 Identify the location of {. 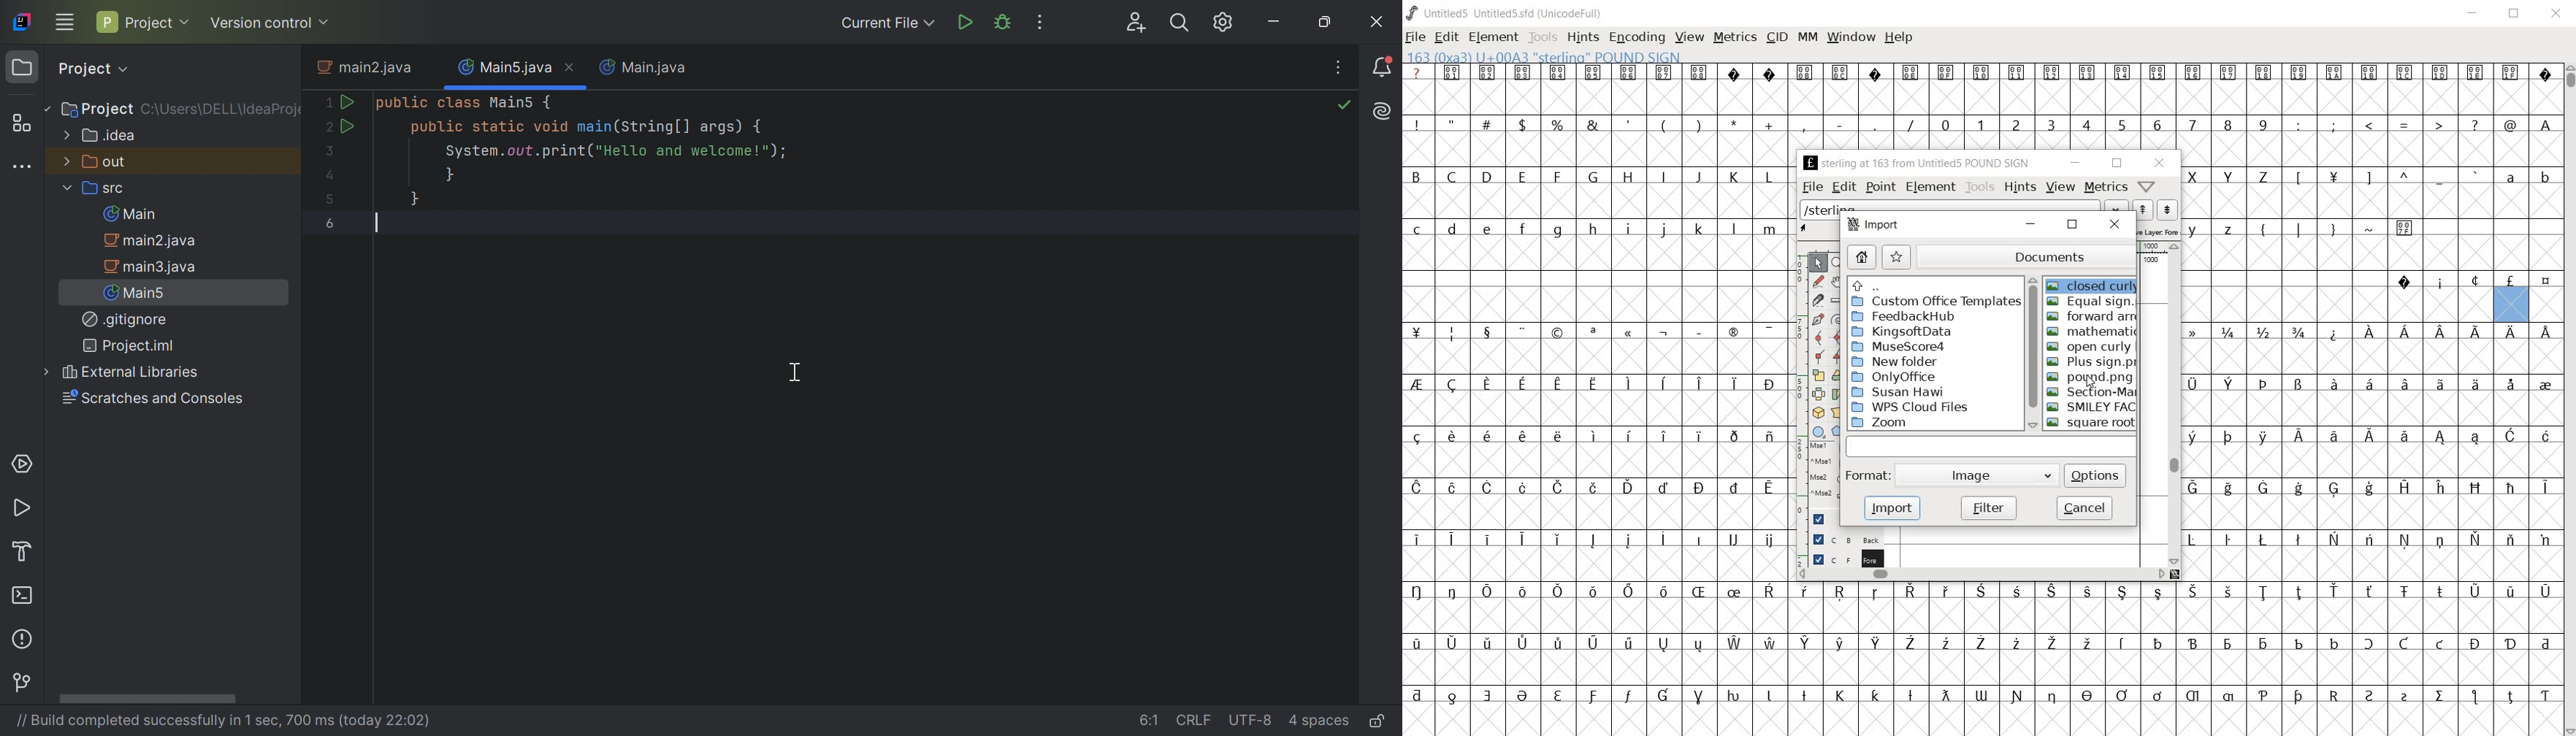
(2263, 229).